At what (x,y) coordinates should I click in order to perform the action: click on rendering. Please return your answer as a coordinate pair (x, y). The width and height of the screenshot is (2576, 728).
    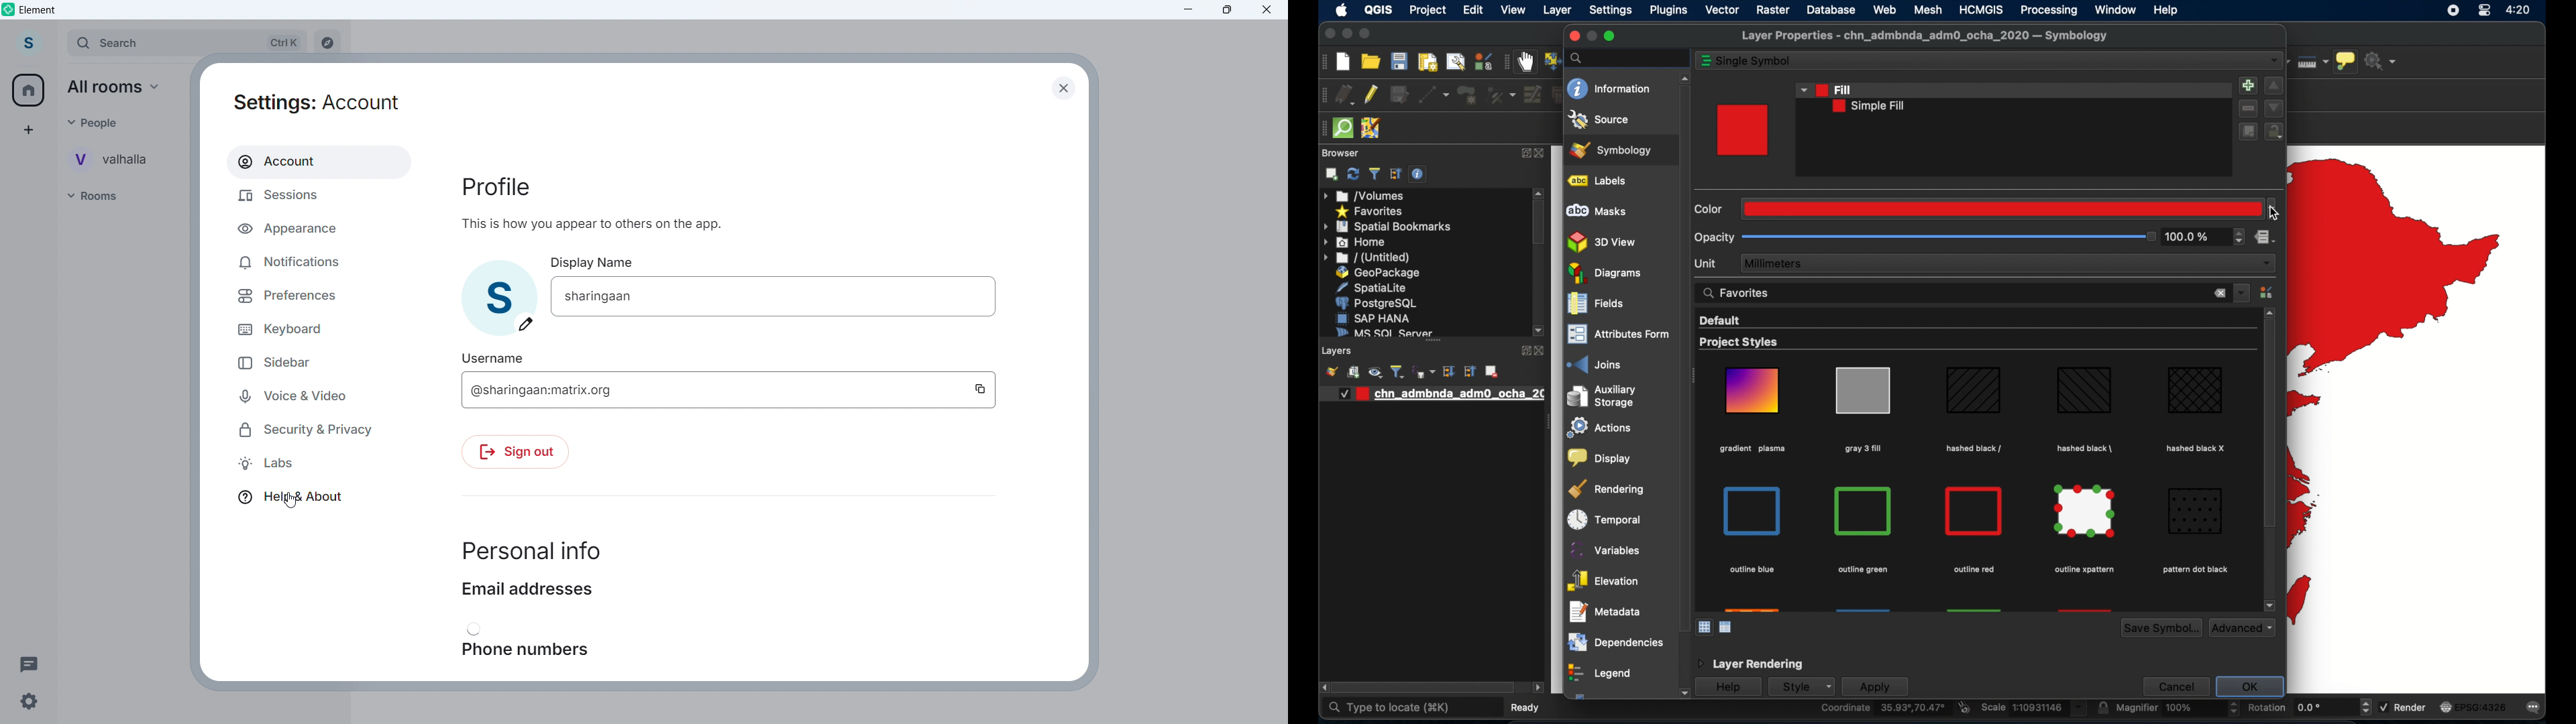
    Looking at the image, I should click on (1608, 489).